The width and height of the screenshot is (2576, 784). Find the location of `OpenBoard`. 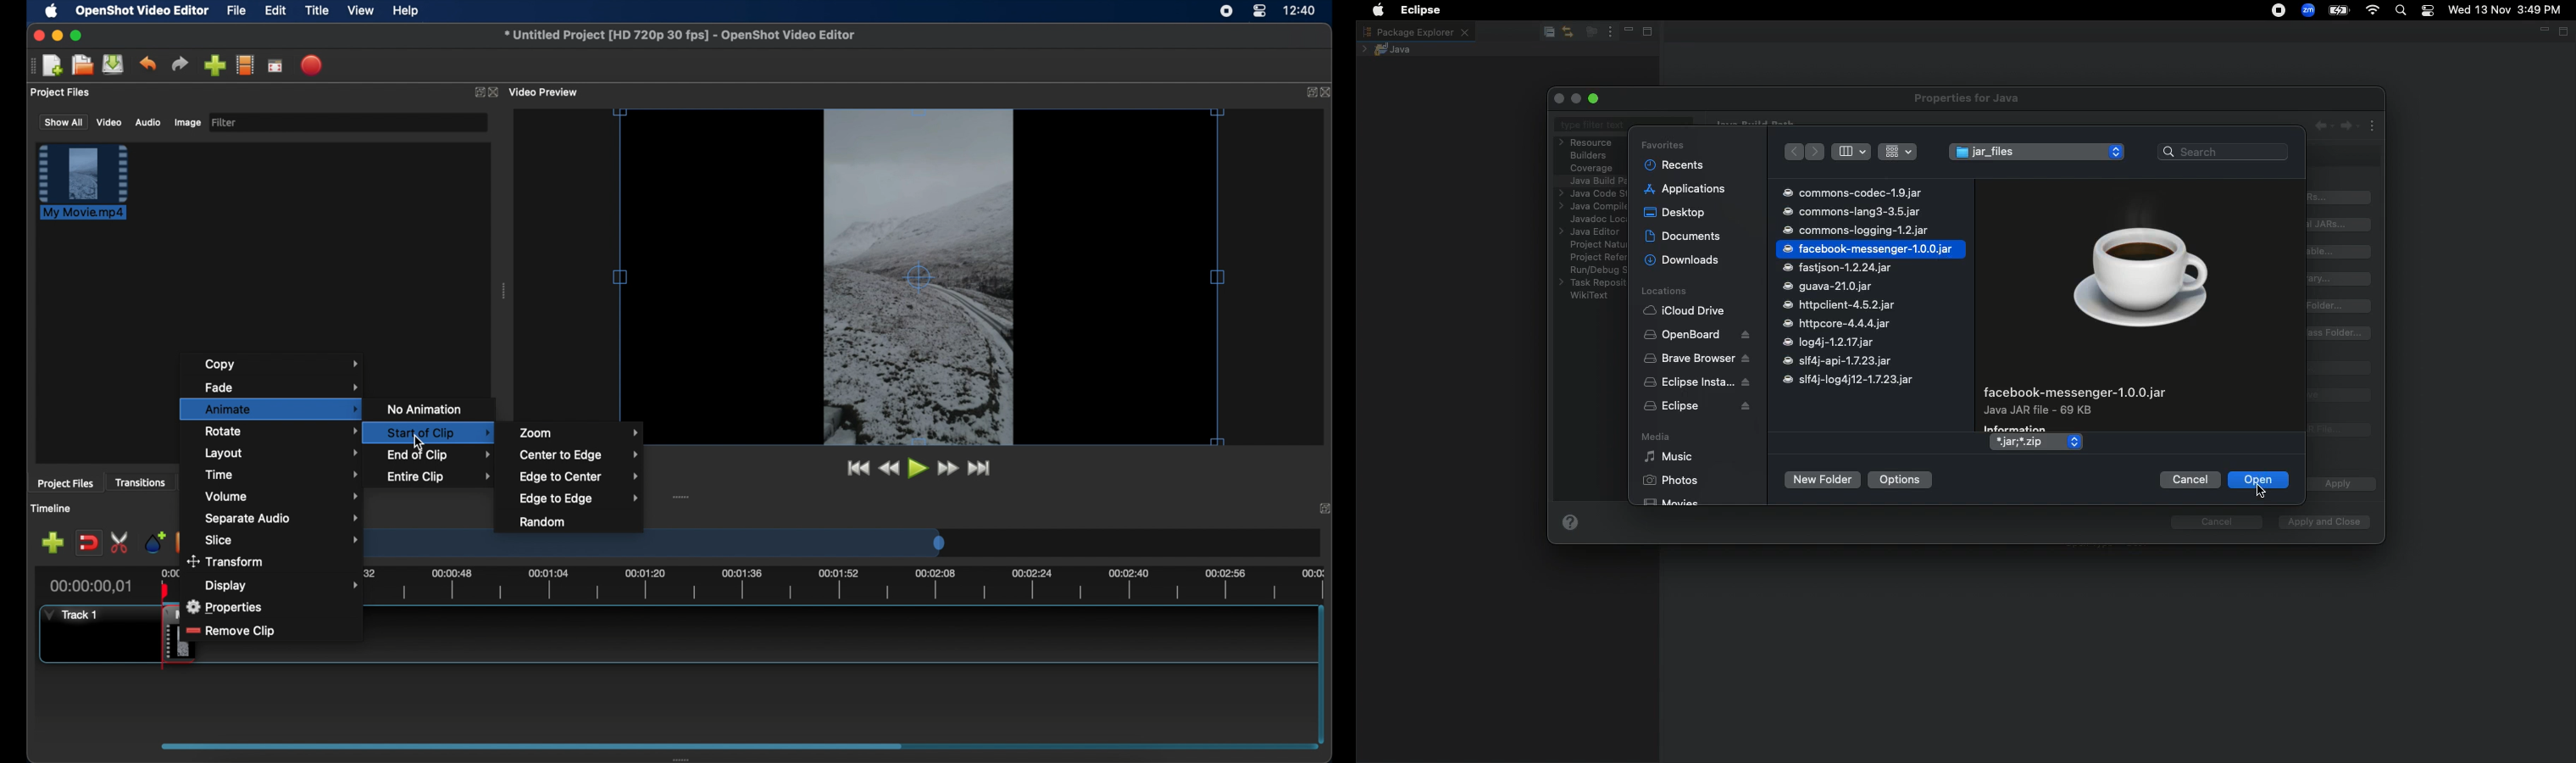

OpenBoard is located at coordinates (1698, 335).